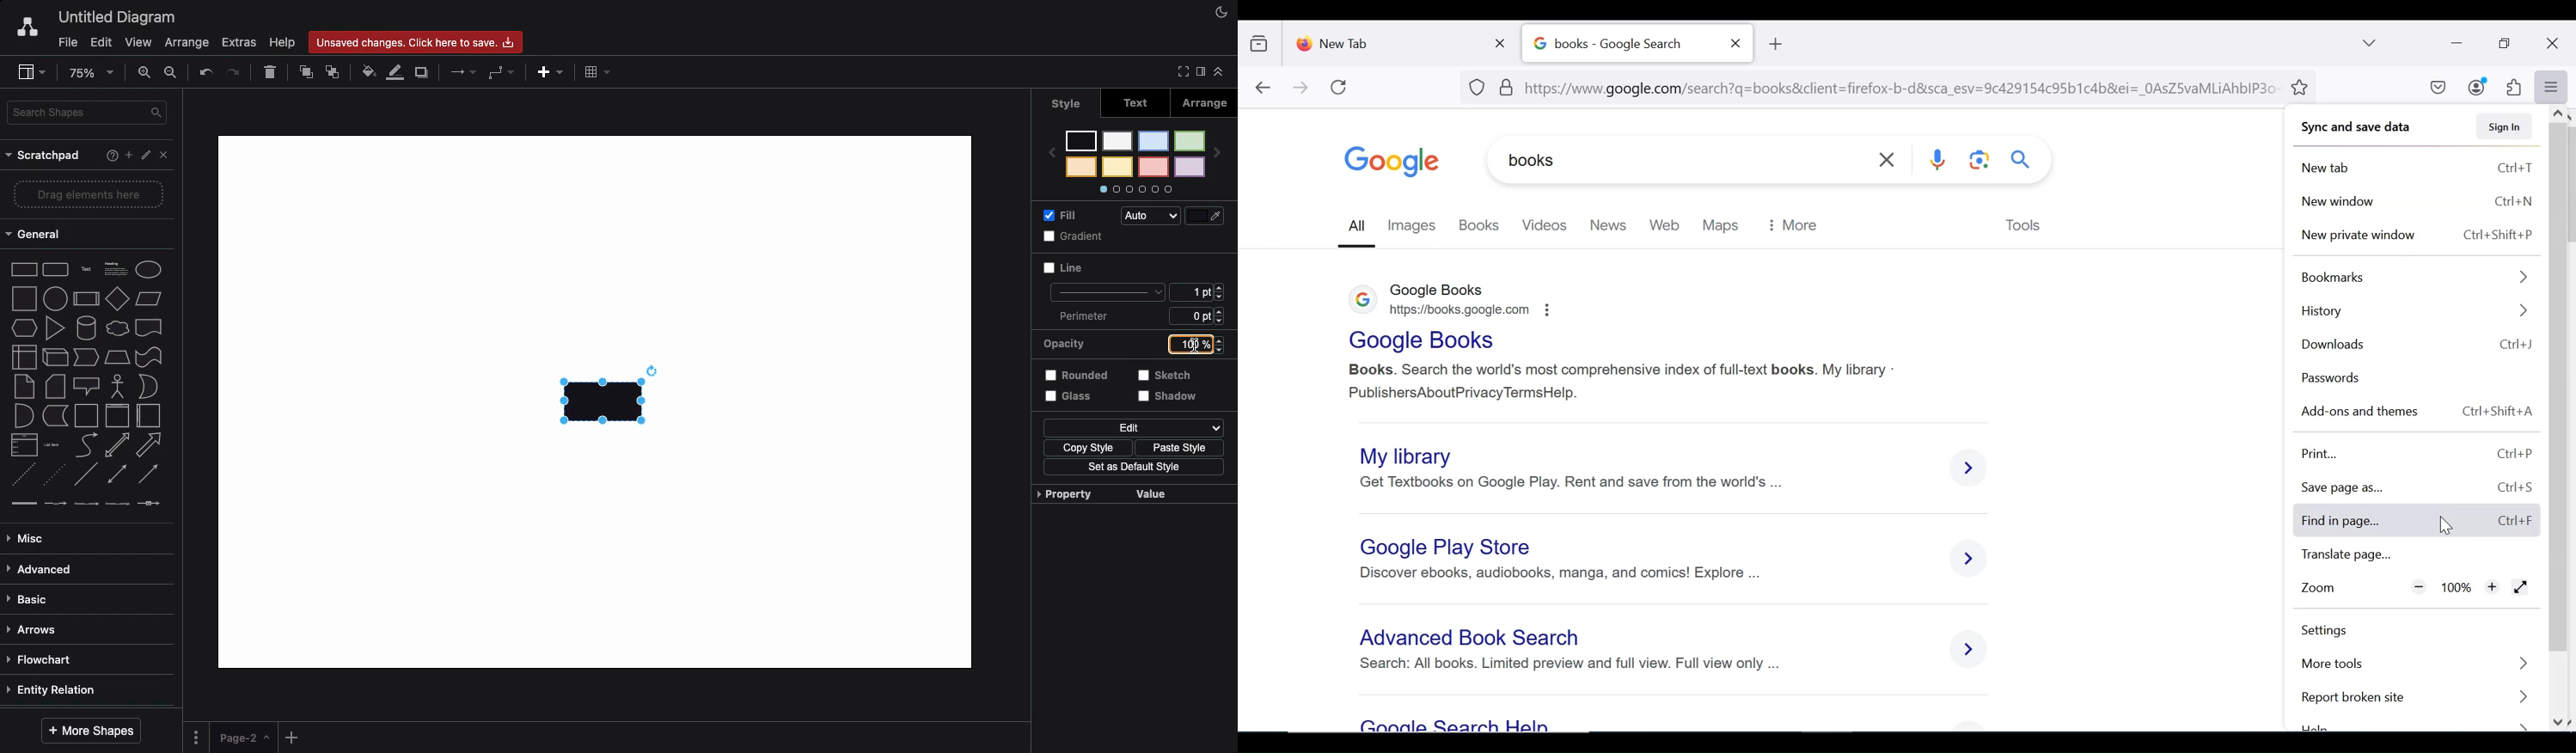  I want to click on Full screen, so click(1179, 71).